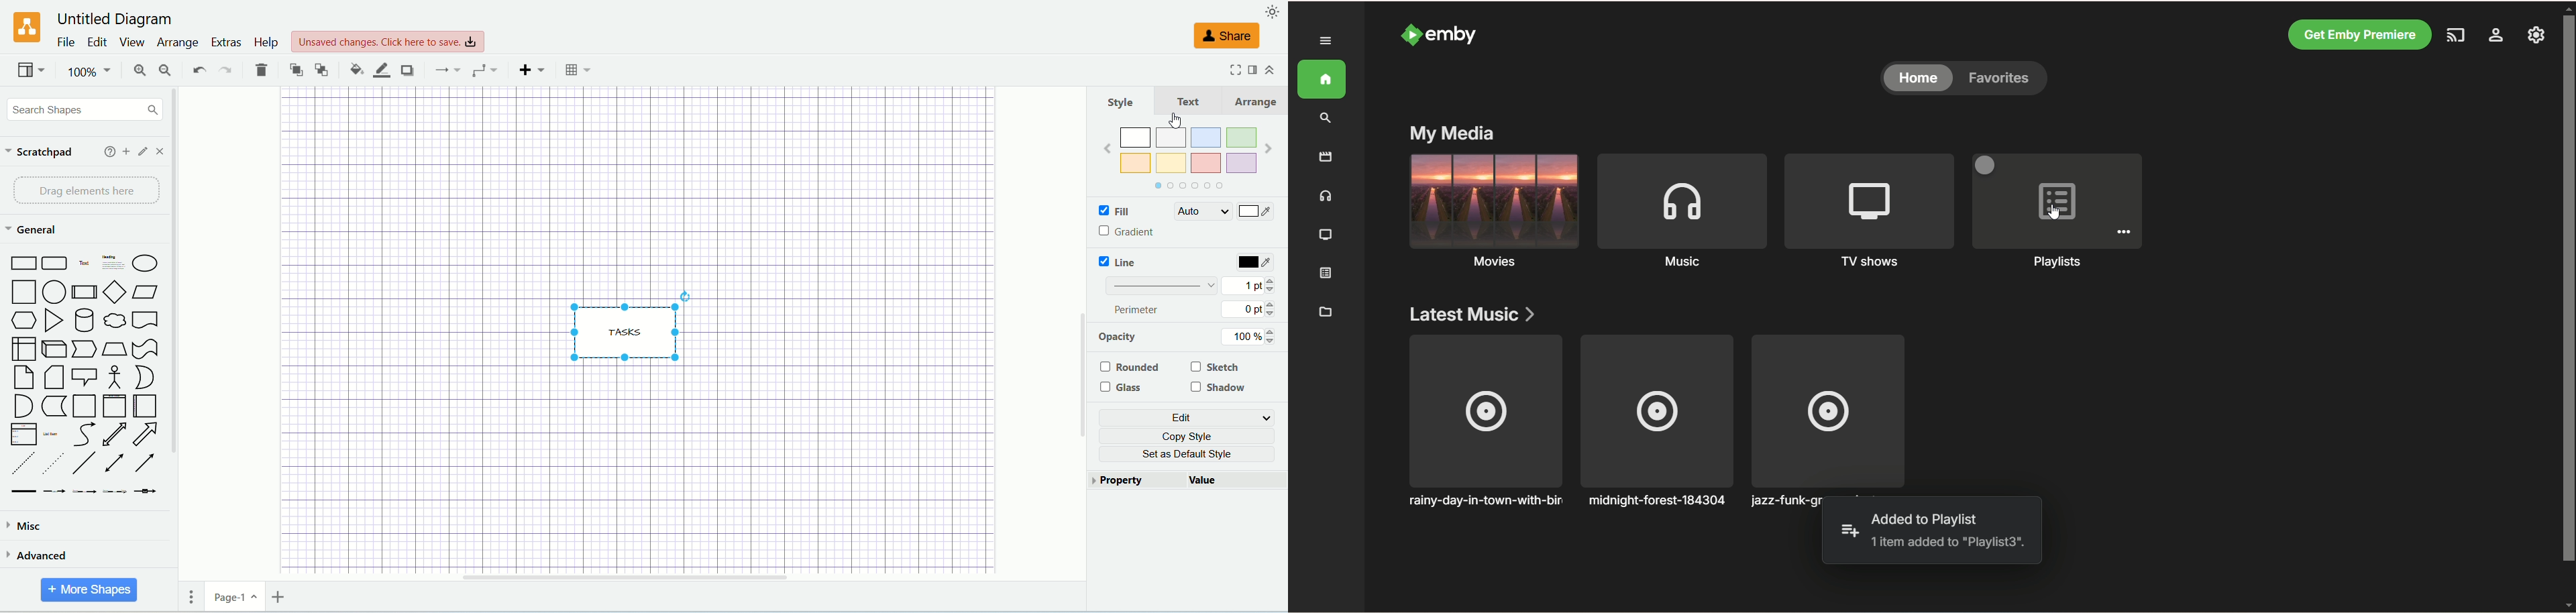 The width and height of the screenshot is (2576, 616). I want to click on Callout, so click(85, 376).